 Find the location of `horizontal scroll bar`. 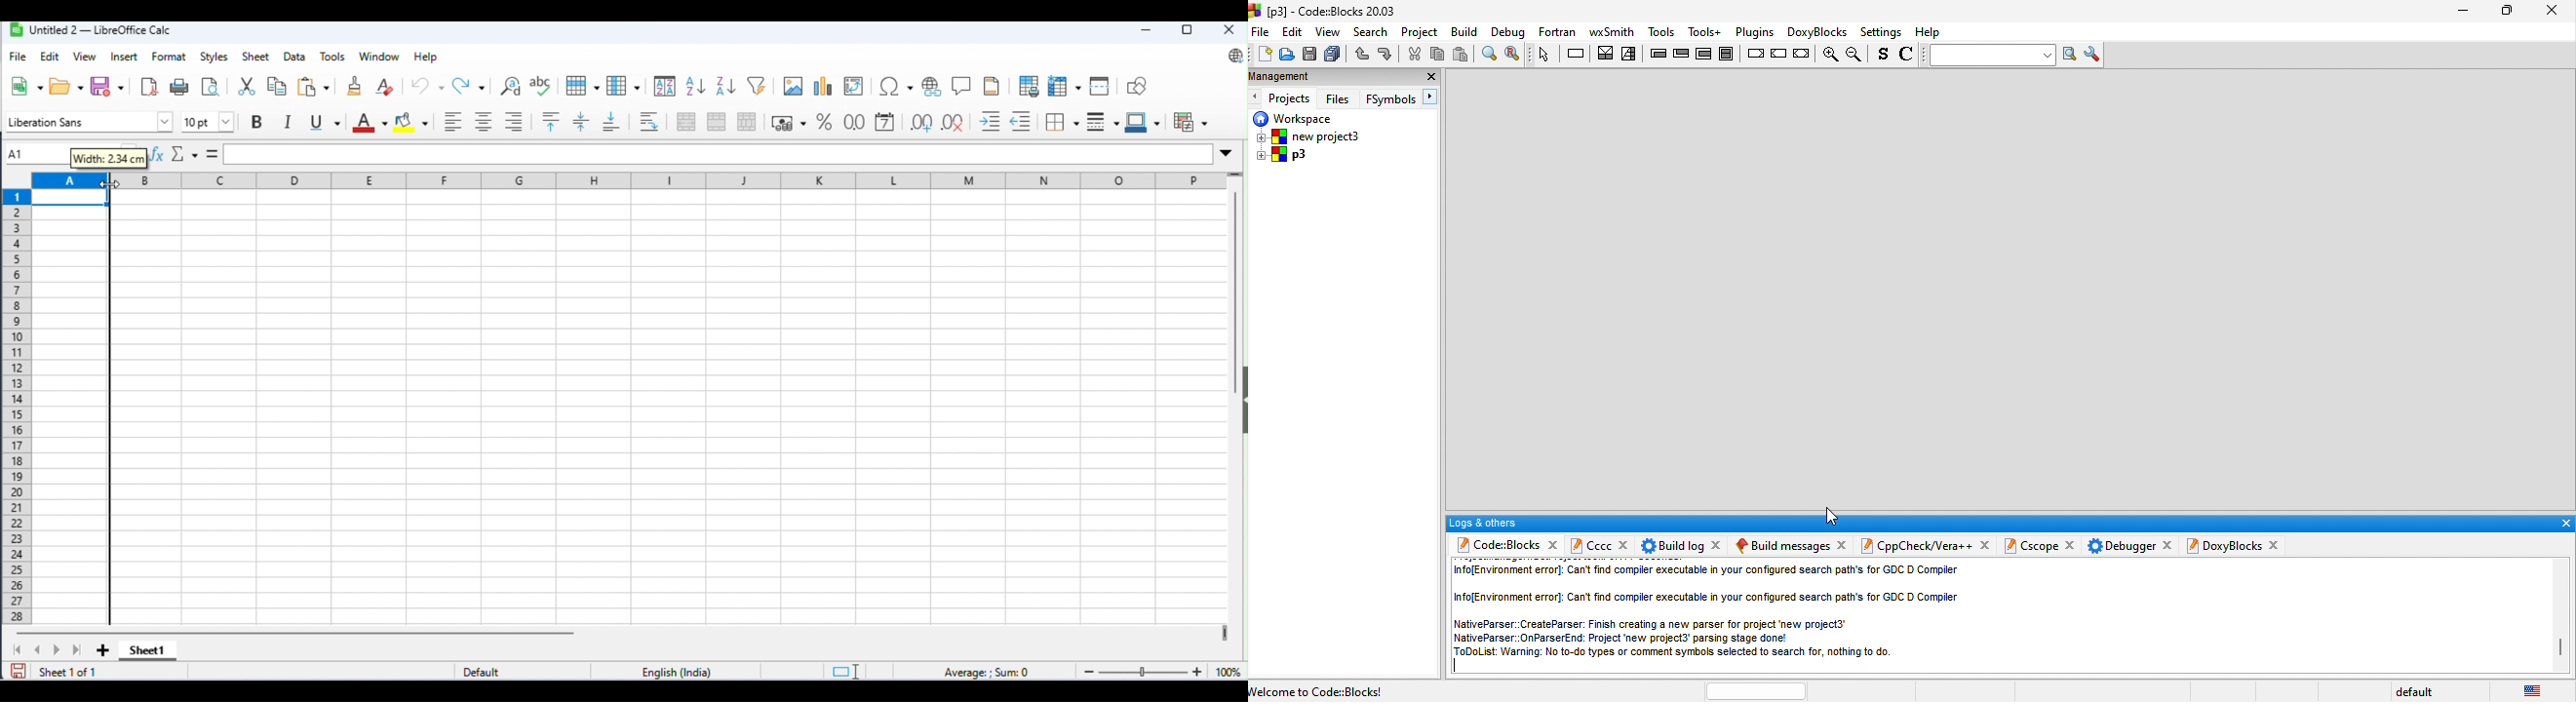

horizontal scroll bar is located at coordinates (300, 633).